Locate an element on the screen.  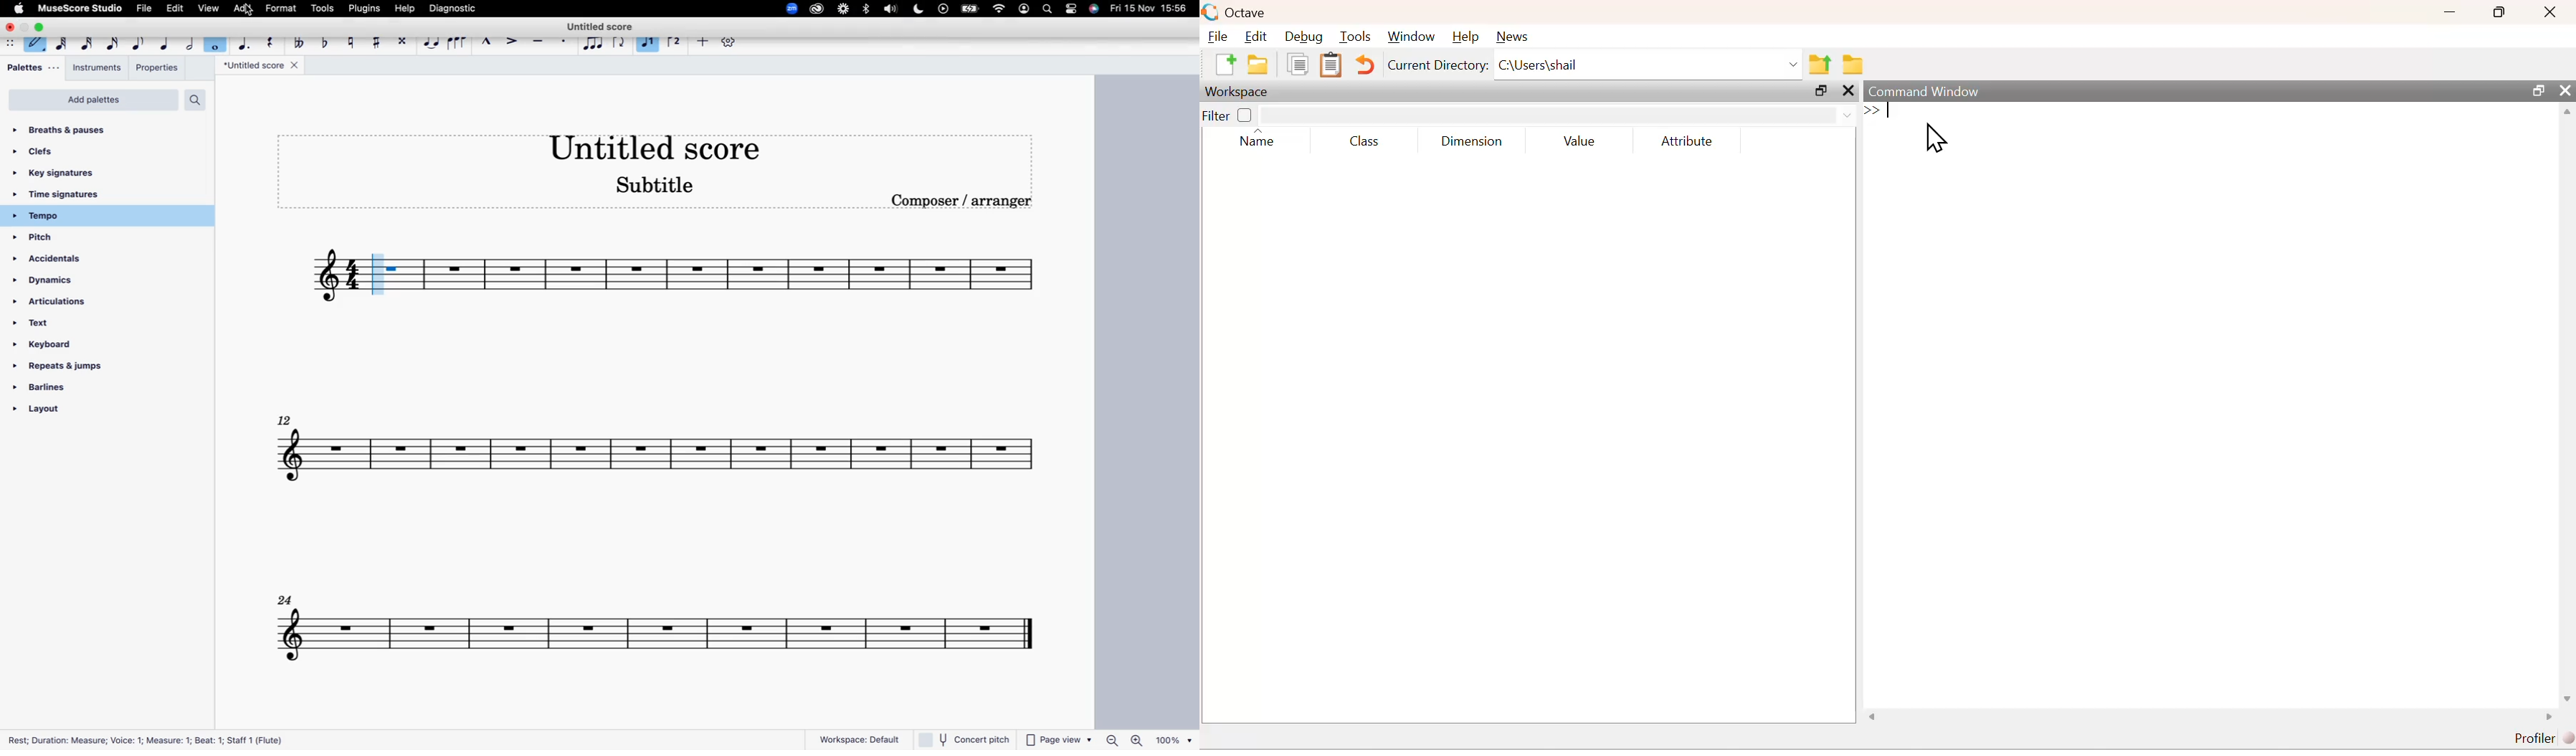
slur is located at coordinates (457, 41).